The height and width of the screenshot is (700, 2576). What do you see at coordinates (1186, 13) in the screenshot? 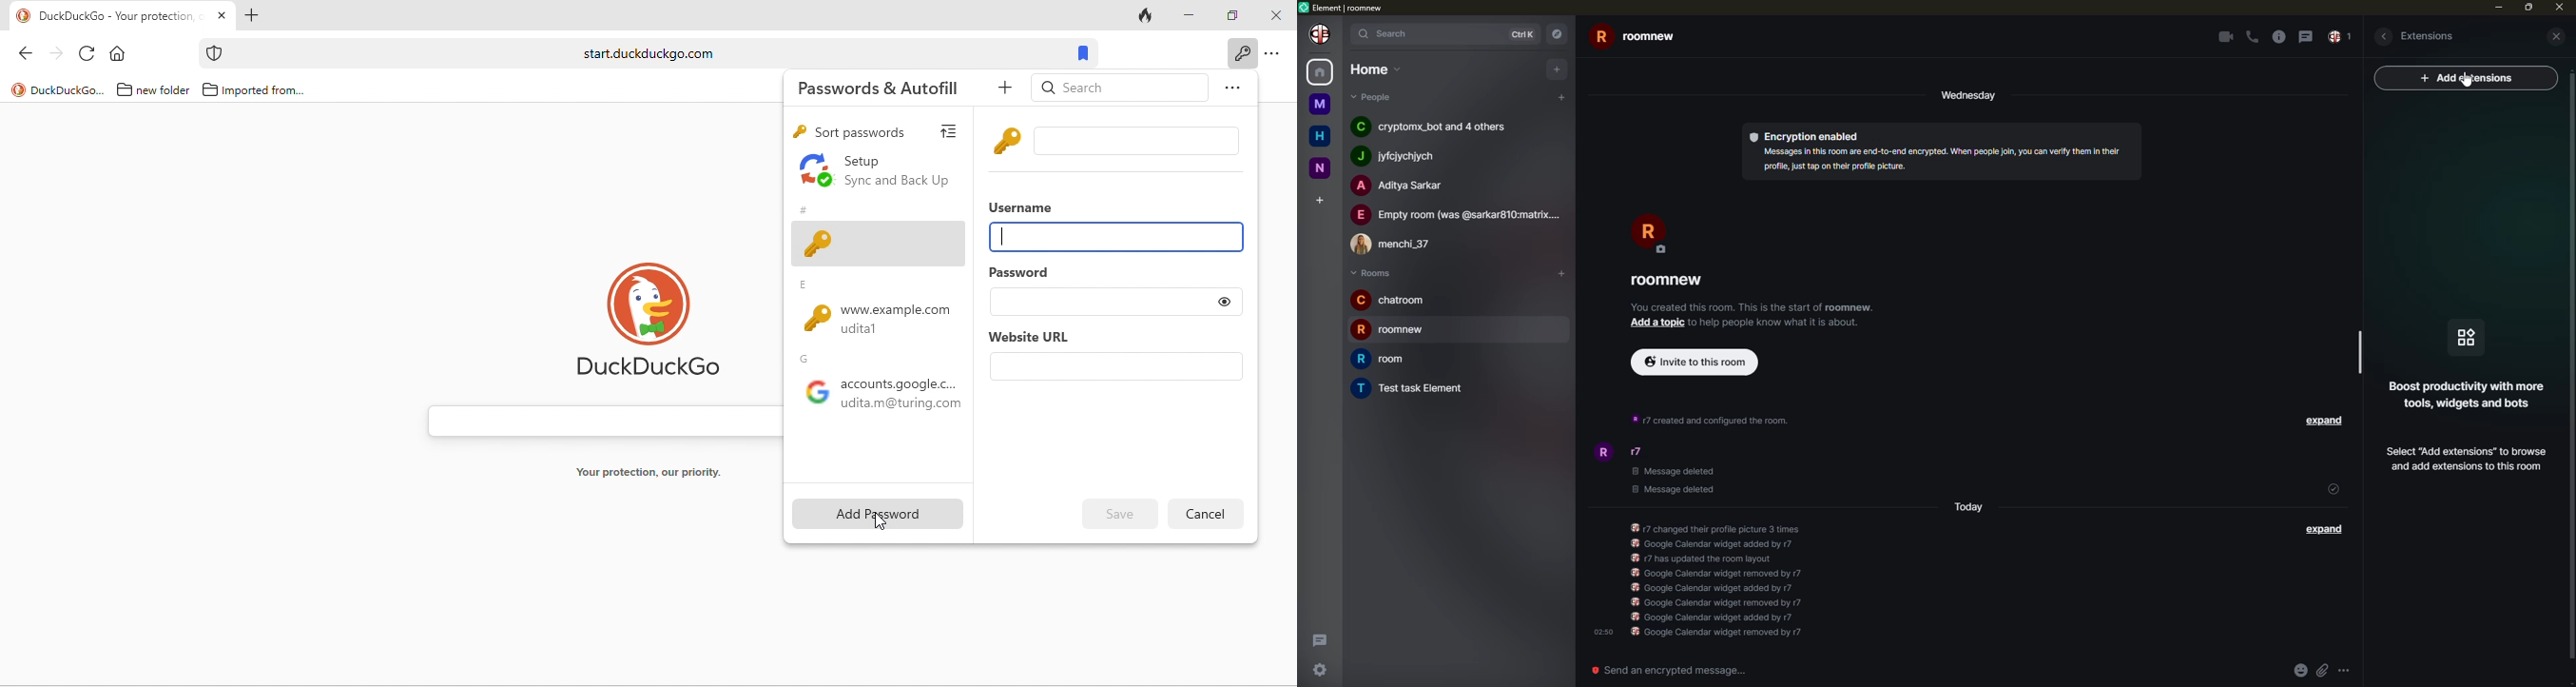
I see `minimize` at bounding box center [1186, 13].